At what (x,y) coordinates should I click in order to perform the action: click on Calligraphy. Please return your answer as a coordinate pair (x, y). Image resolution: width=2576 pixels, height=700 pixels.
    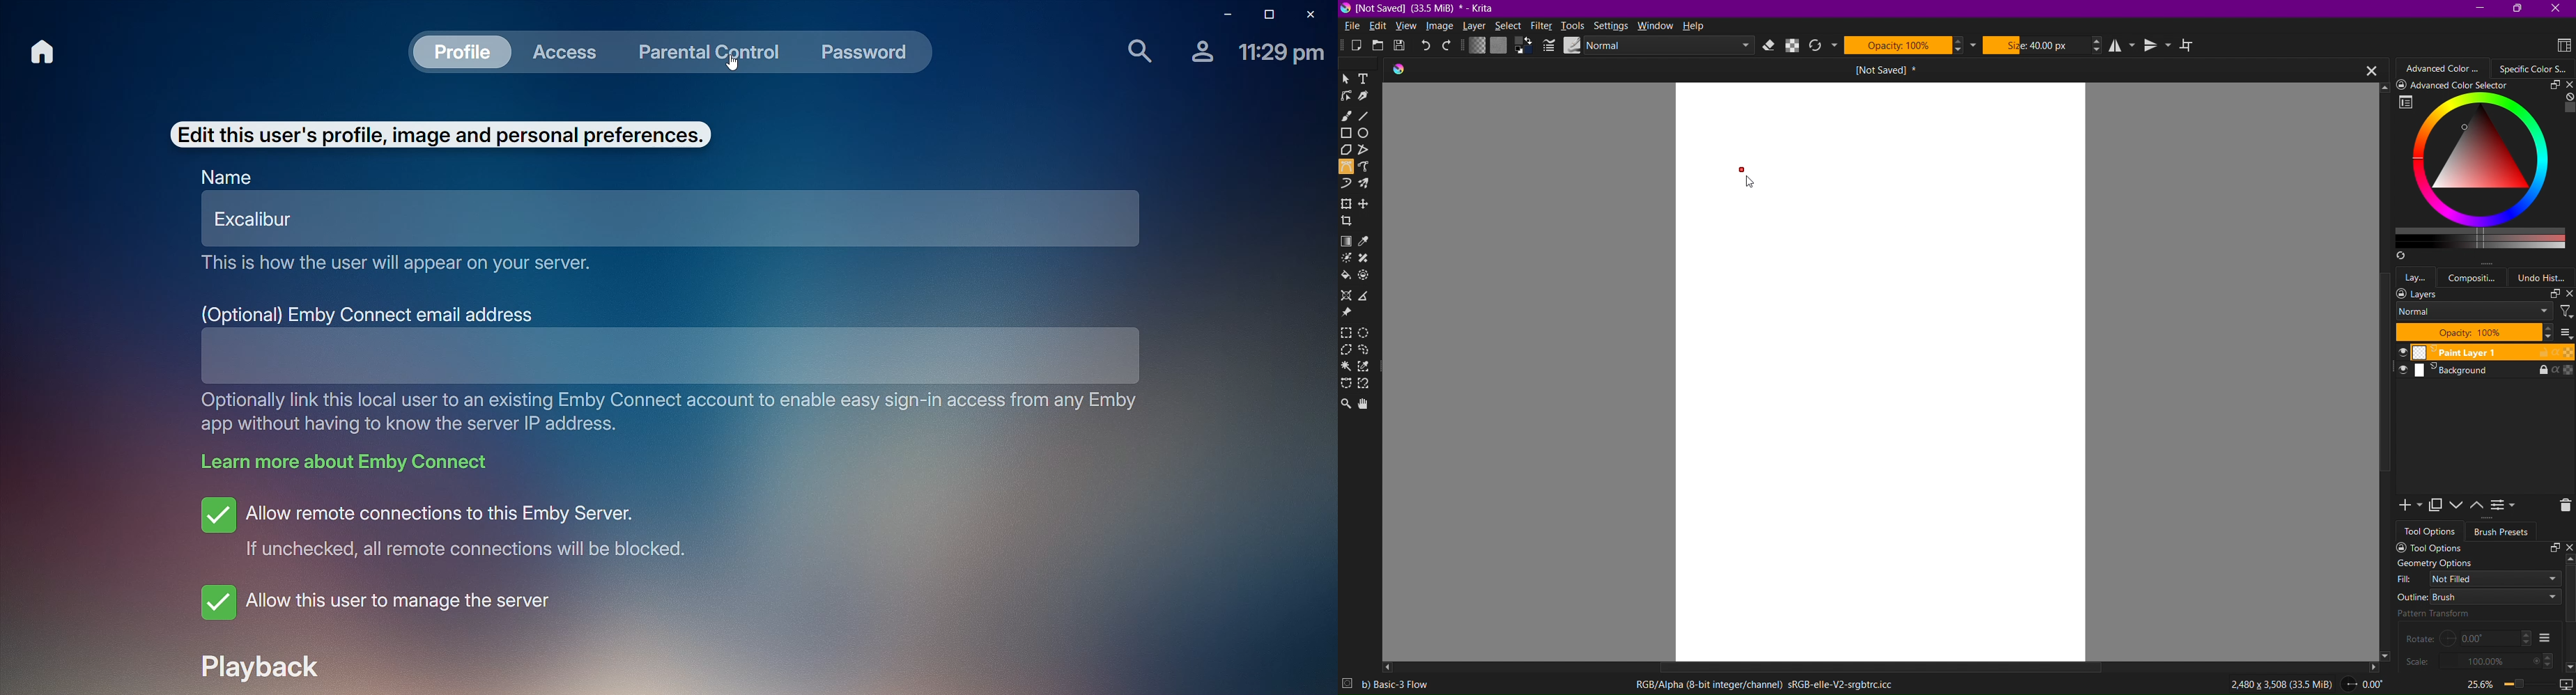
    Looking at the image, I should click on (1371, 99).